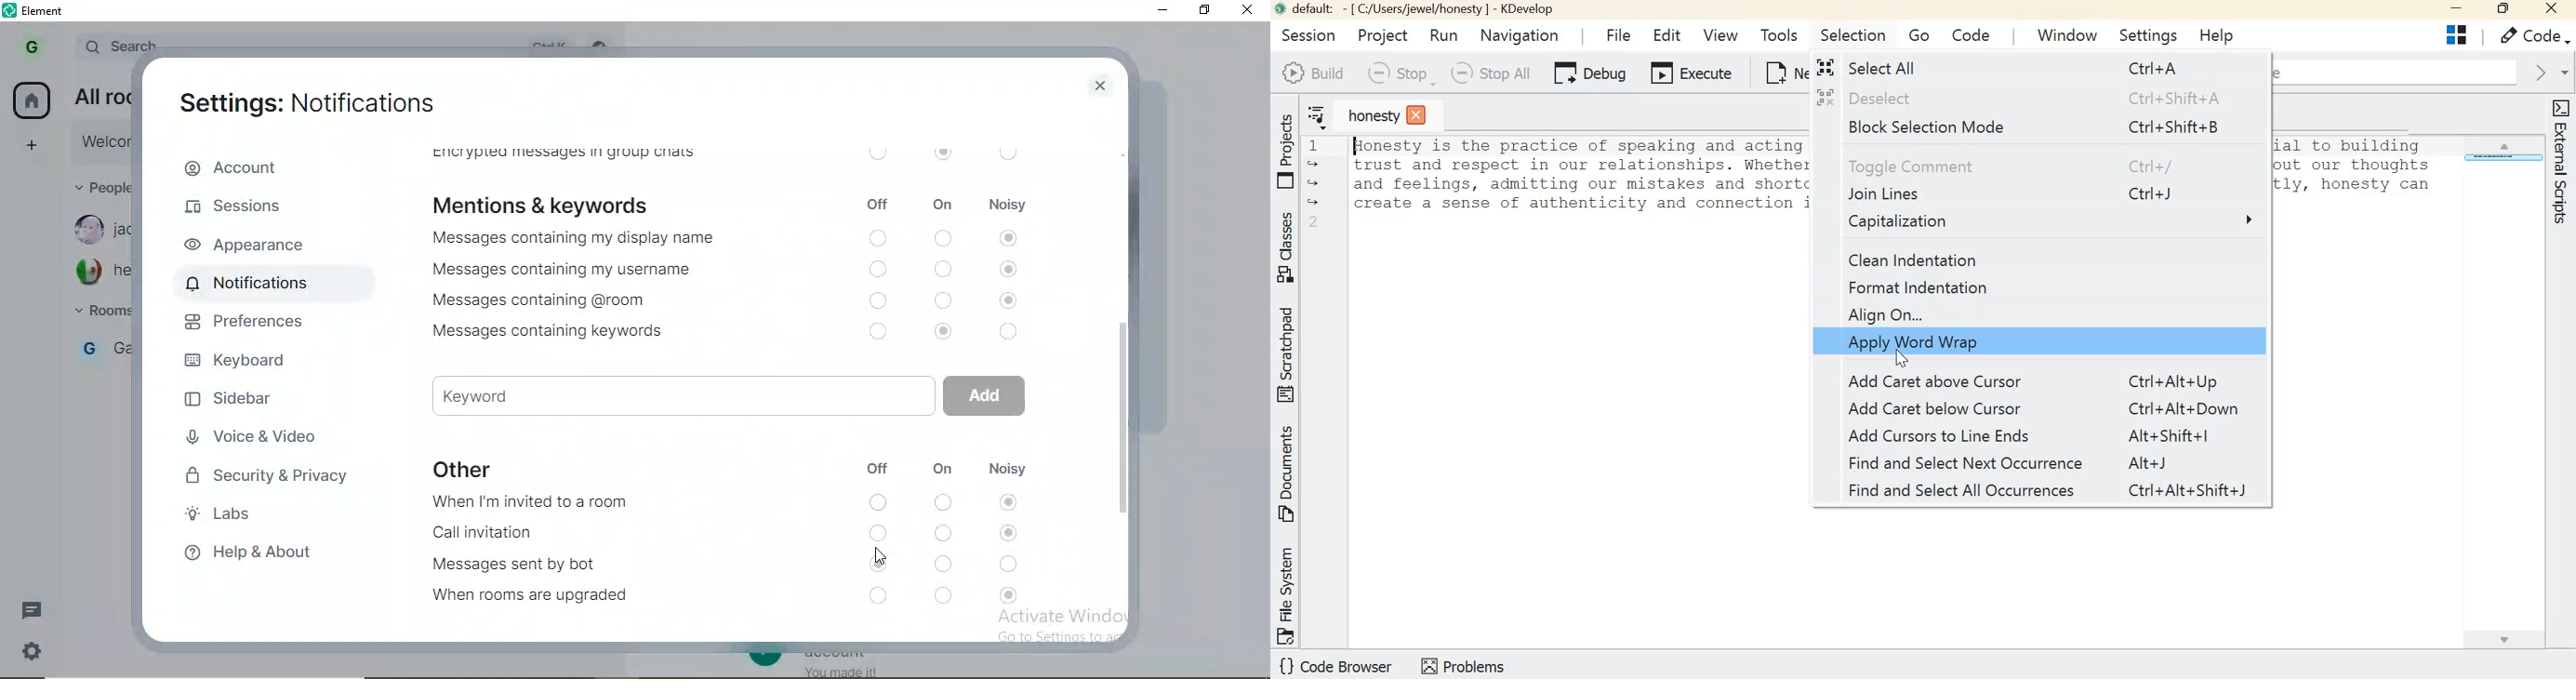  What do you see at coordinates (881, 273) in the screenshot?
I see `switch off` at bounding box center [881, 273].